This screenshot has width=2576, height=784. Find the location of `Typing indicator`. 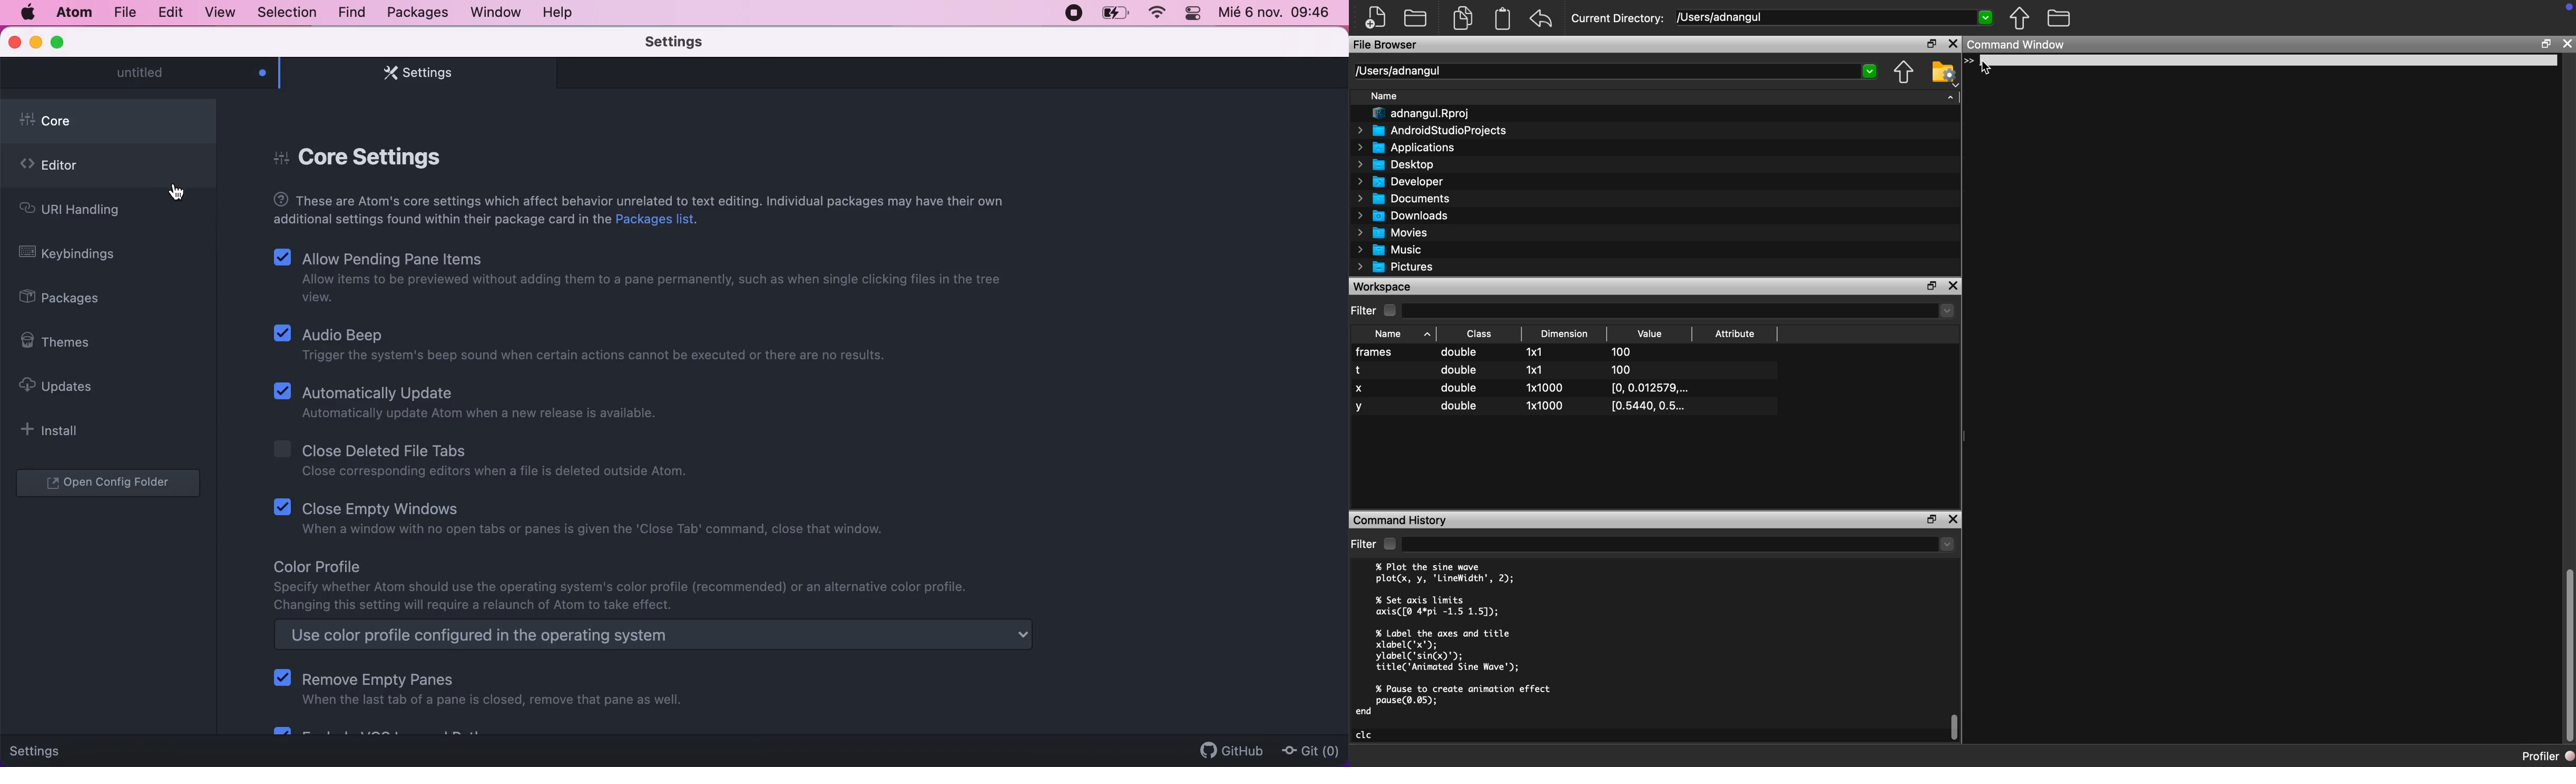

Typing indicator is located at coordinates (1973, 63).